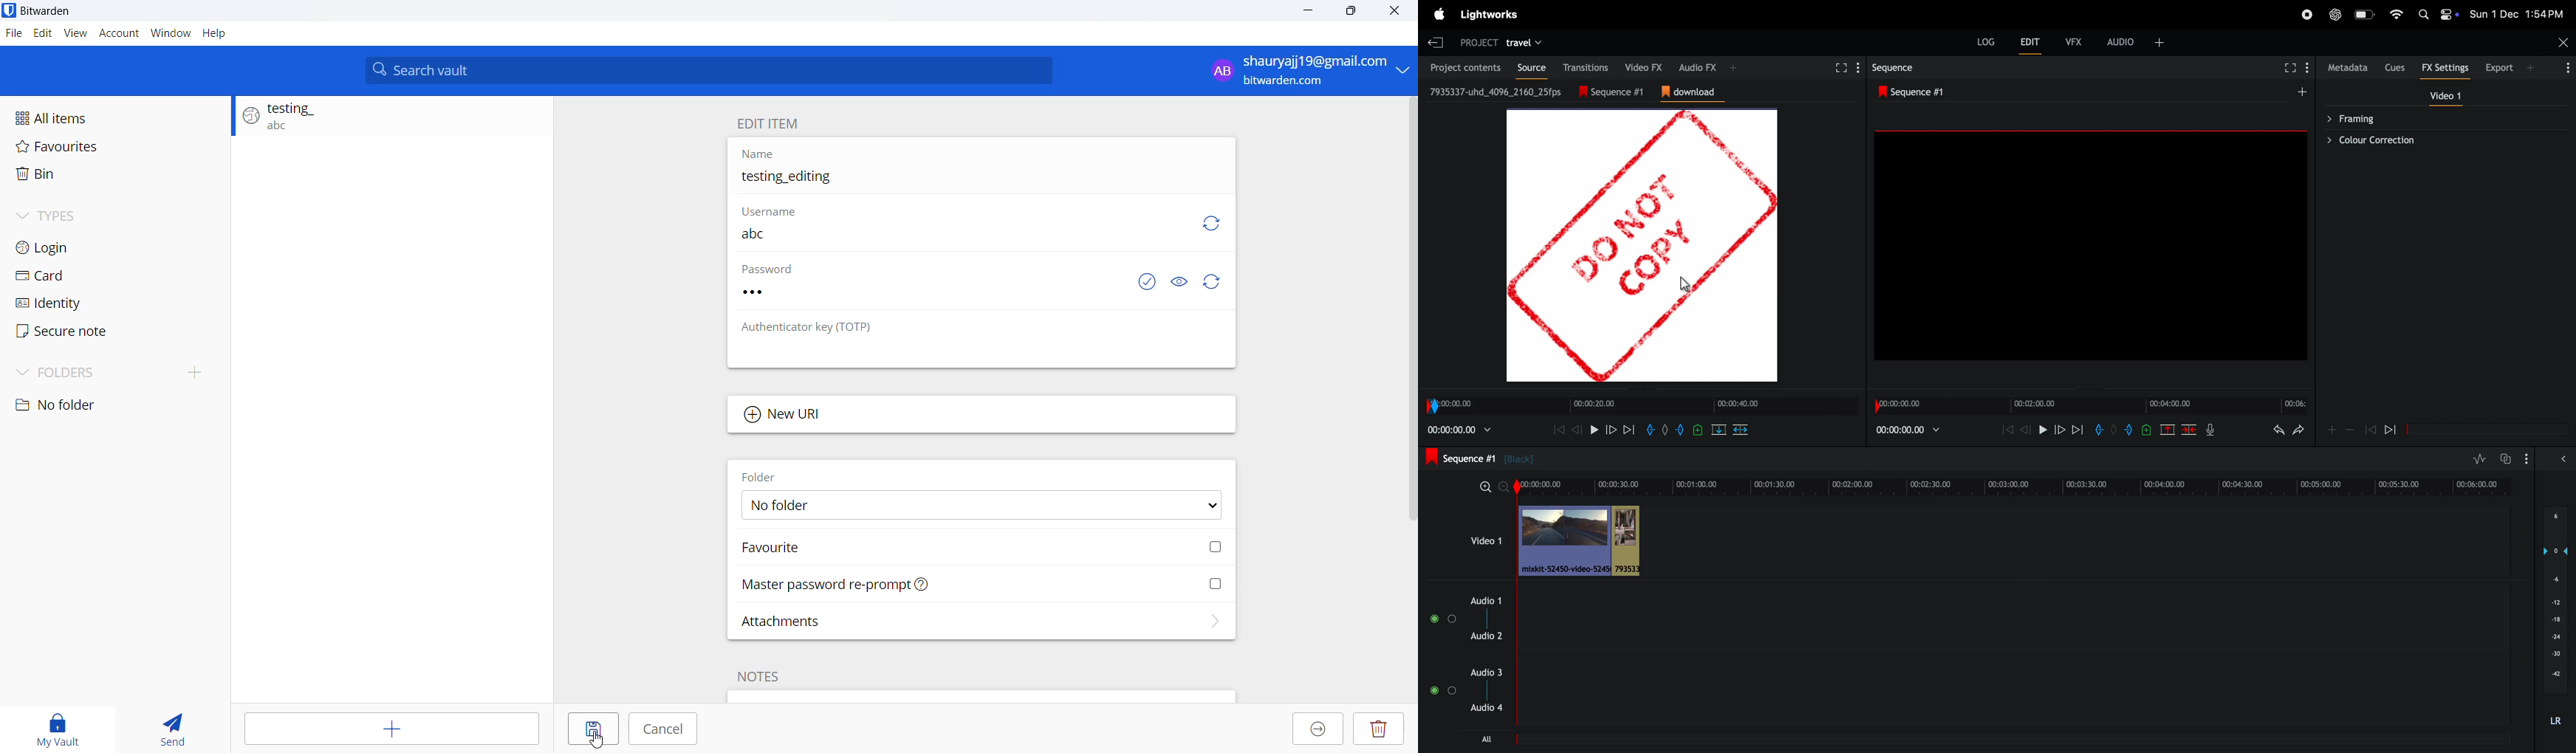  What do you see at coordinates (1180, 284) in the screenshot?
I see `Visibility` at bounding box center [1180, 284].